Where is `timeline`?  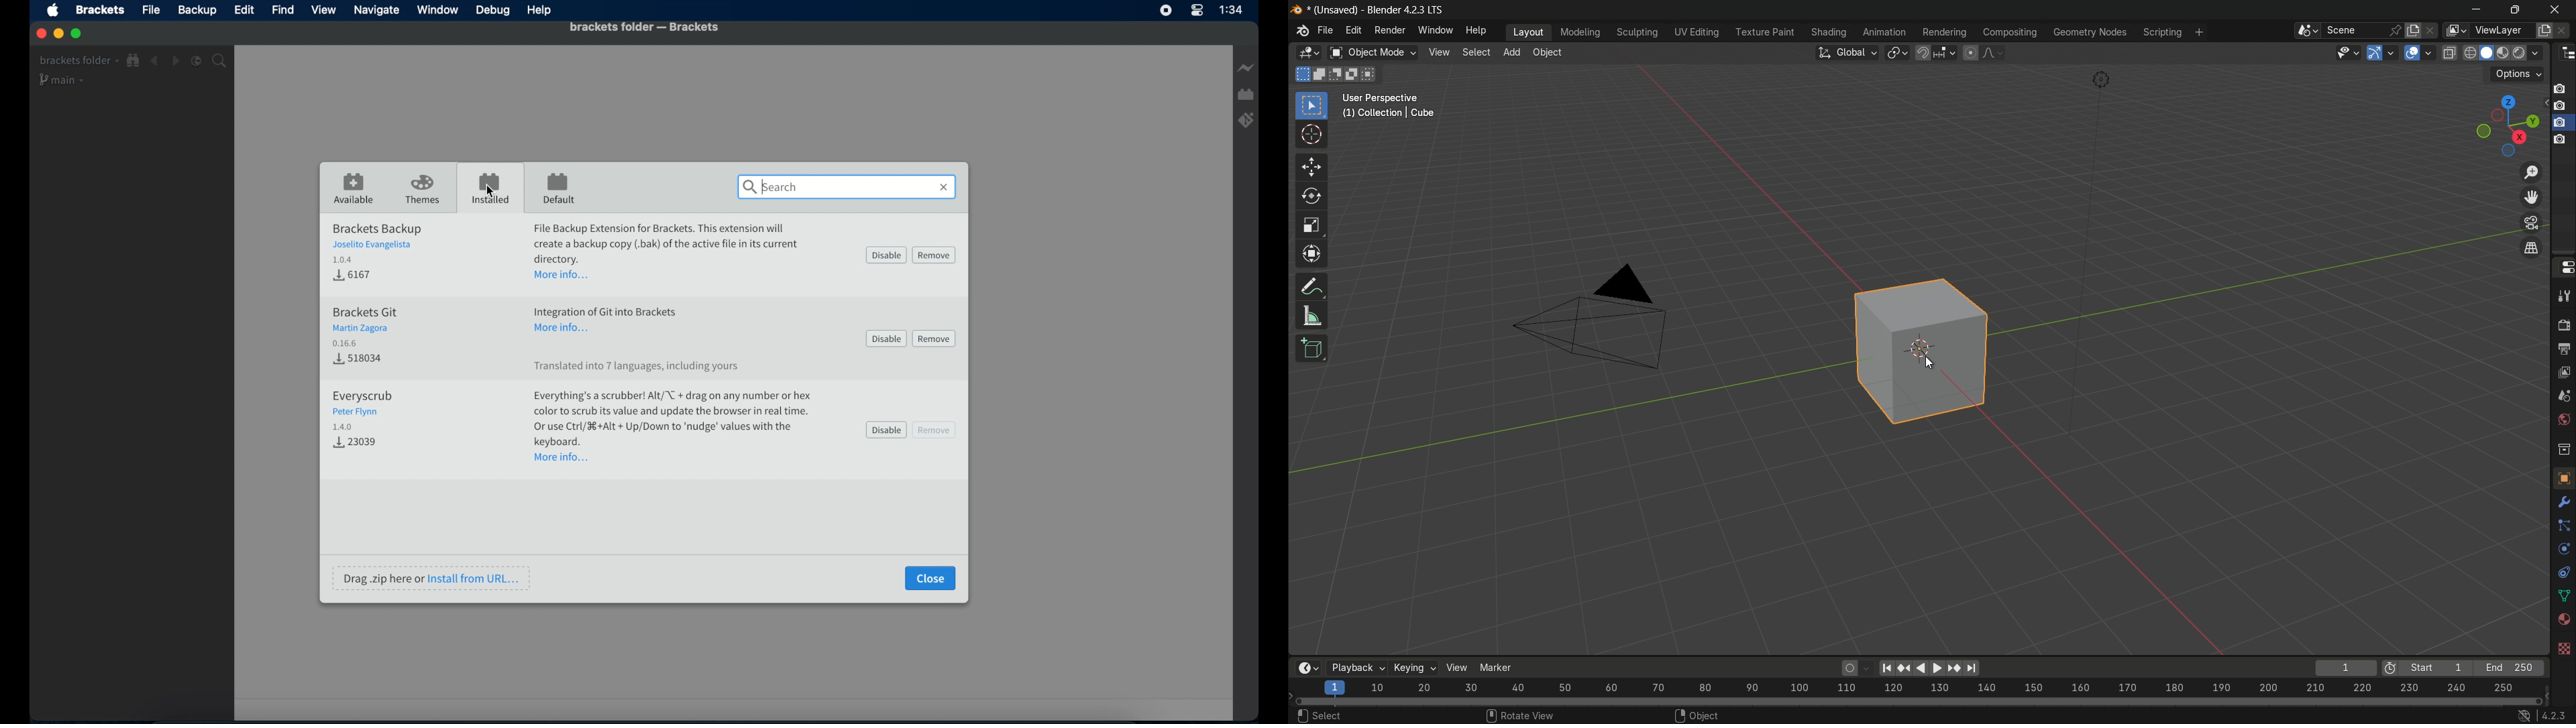 timeline is located at coordinates (1304, 669).